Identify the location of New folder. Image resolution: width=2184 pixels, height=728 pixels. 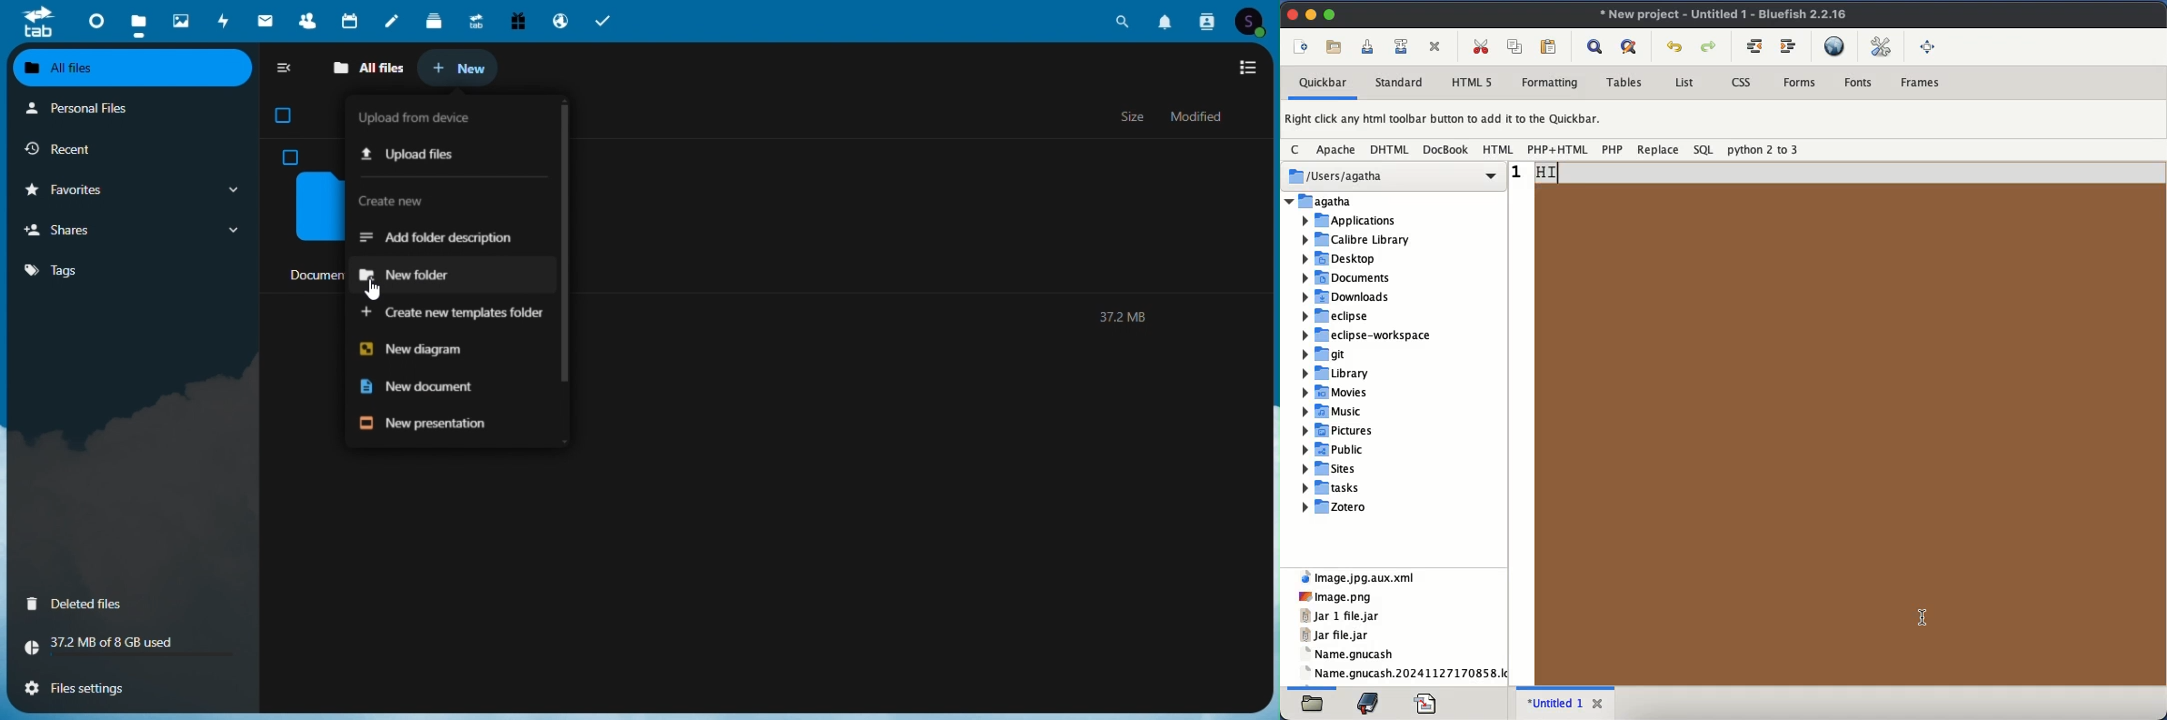
(446, 275).